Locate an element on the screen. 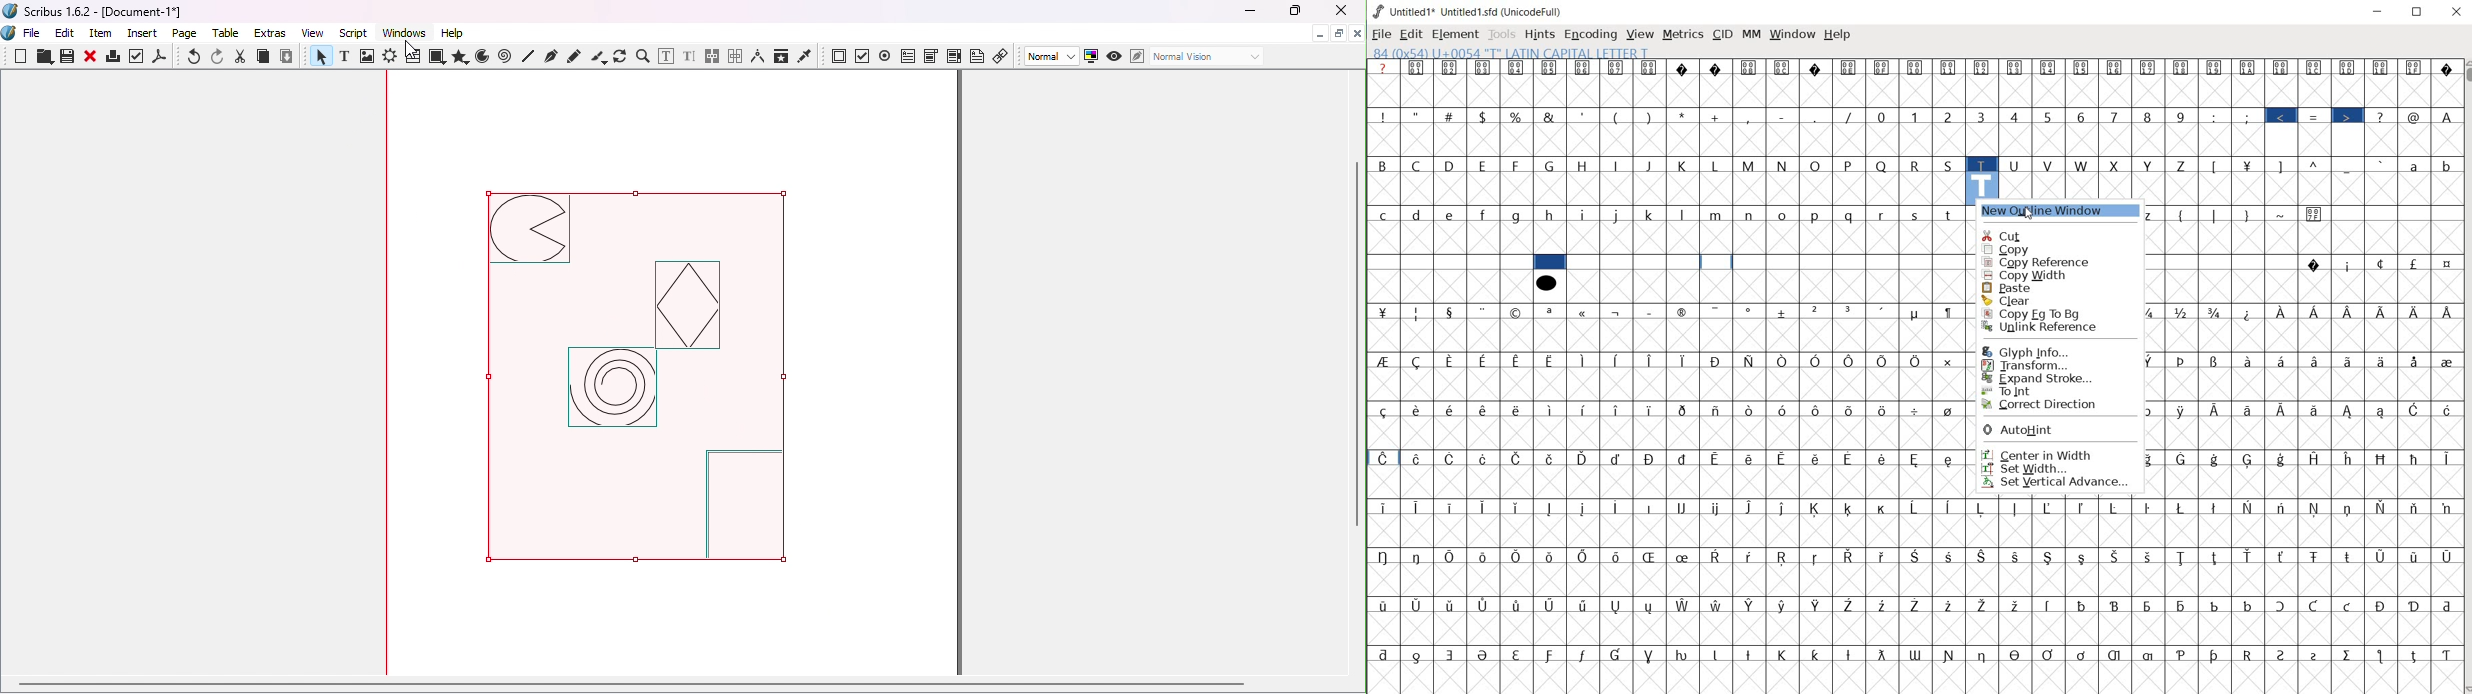  PDF radio button is located at coordinates (885, 55).